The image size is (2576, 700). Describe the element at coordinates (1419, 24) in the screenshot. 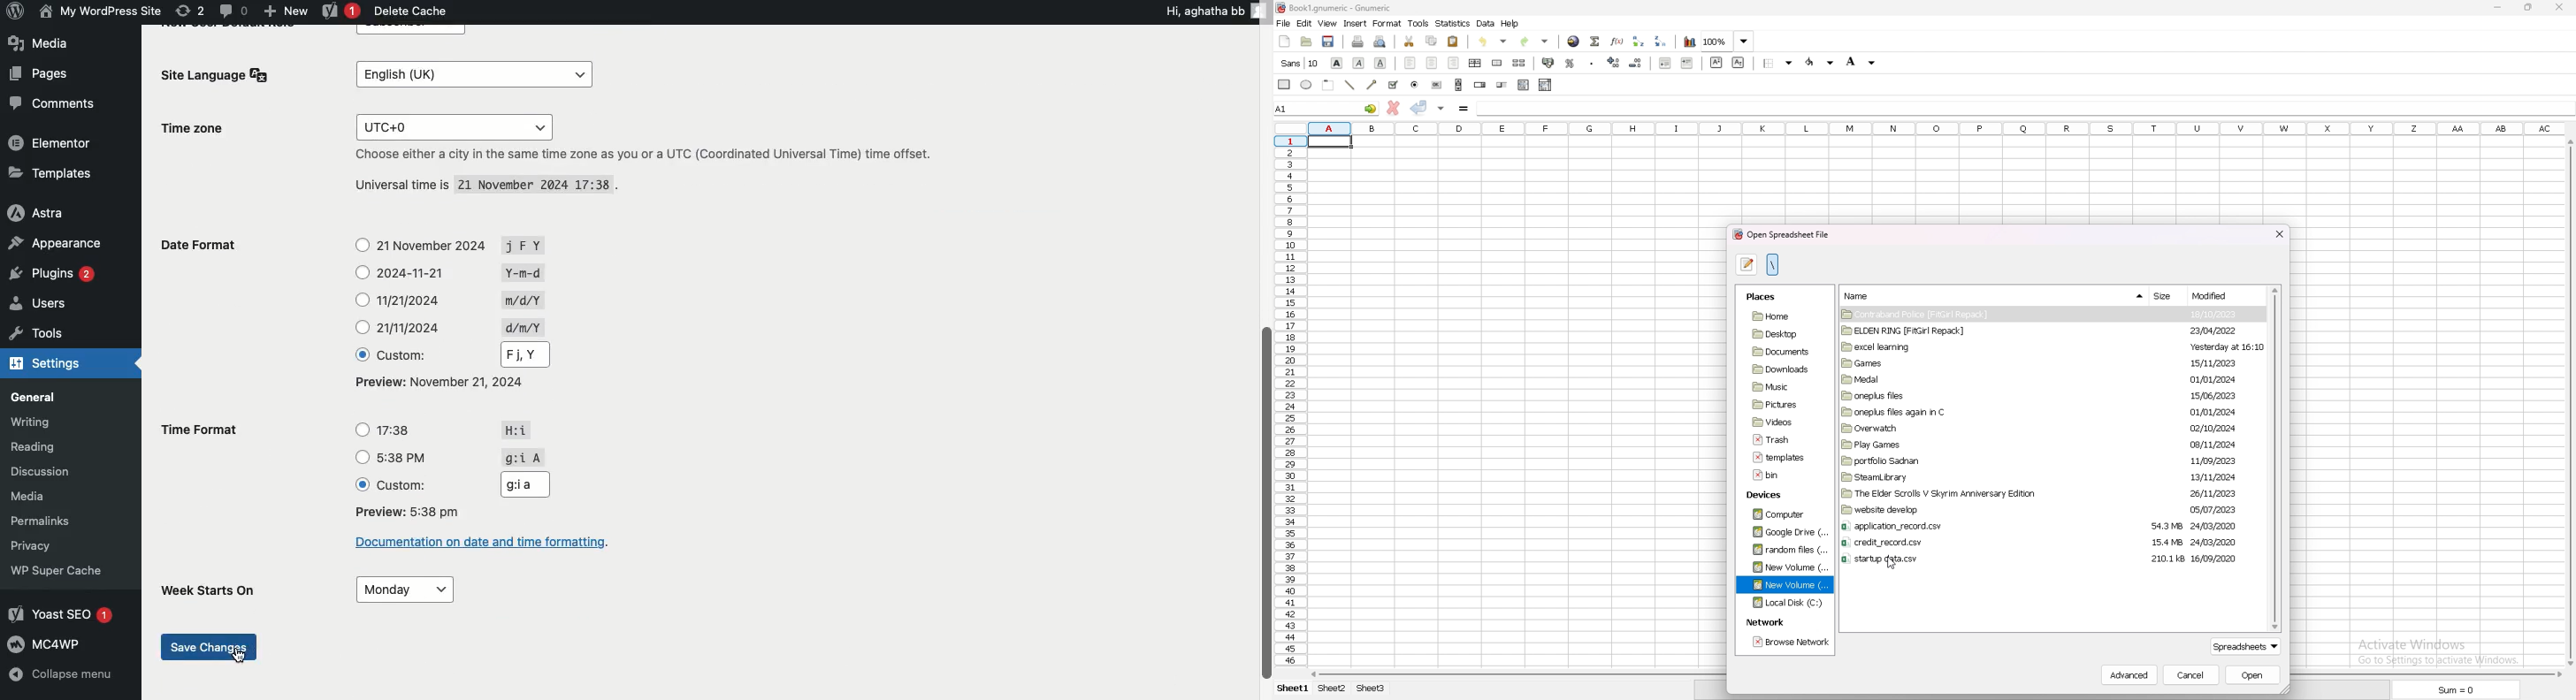

I see `tools` at that location.